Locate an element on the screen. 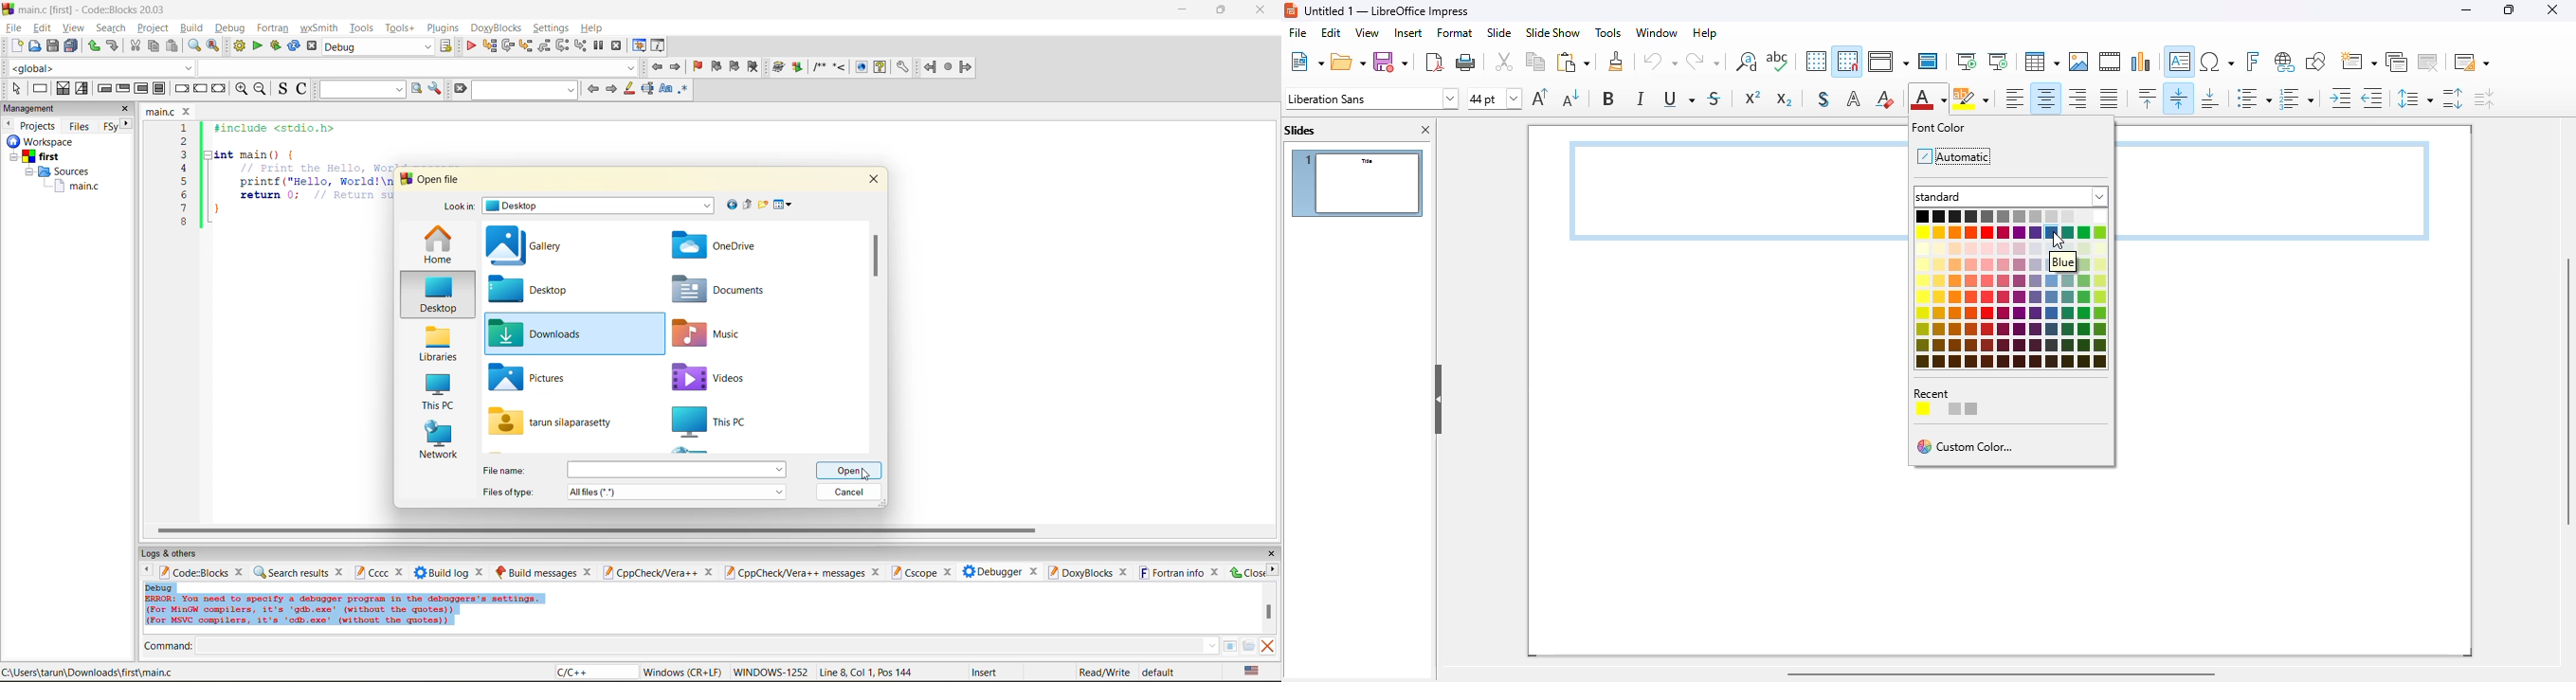  master slide is located at coordinates (1928, 62).